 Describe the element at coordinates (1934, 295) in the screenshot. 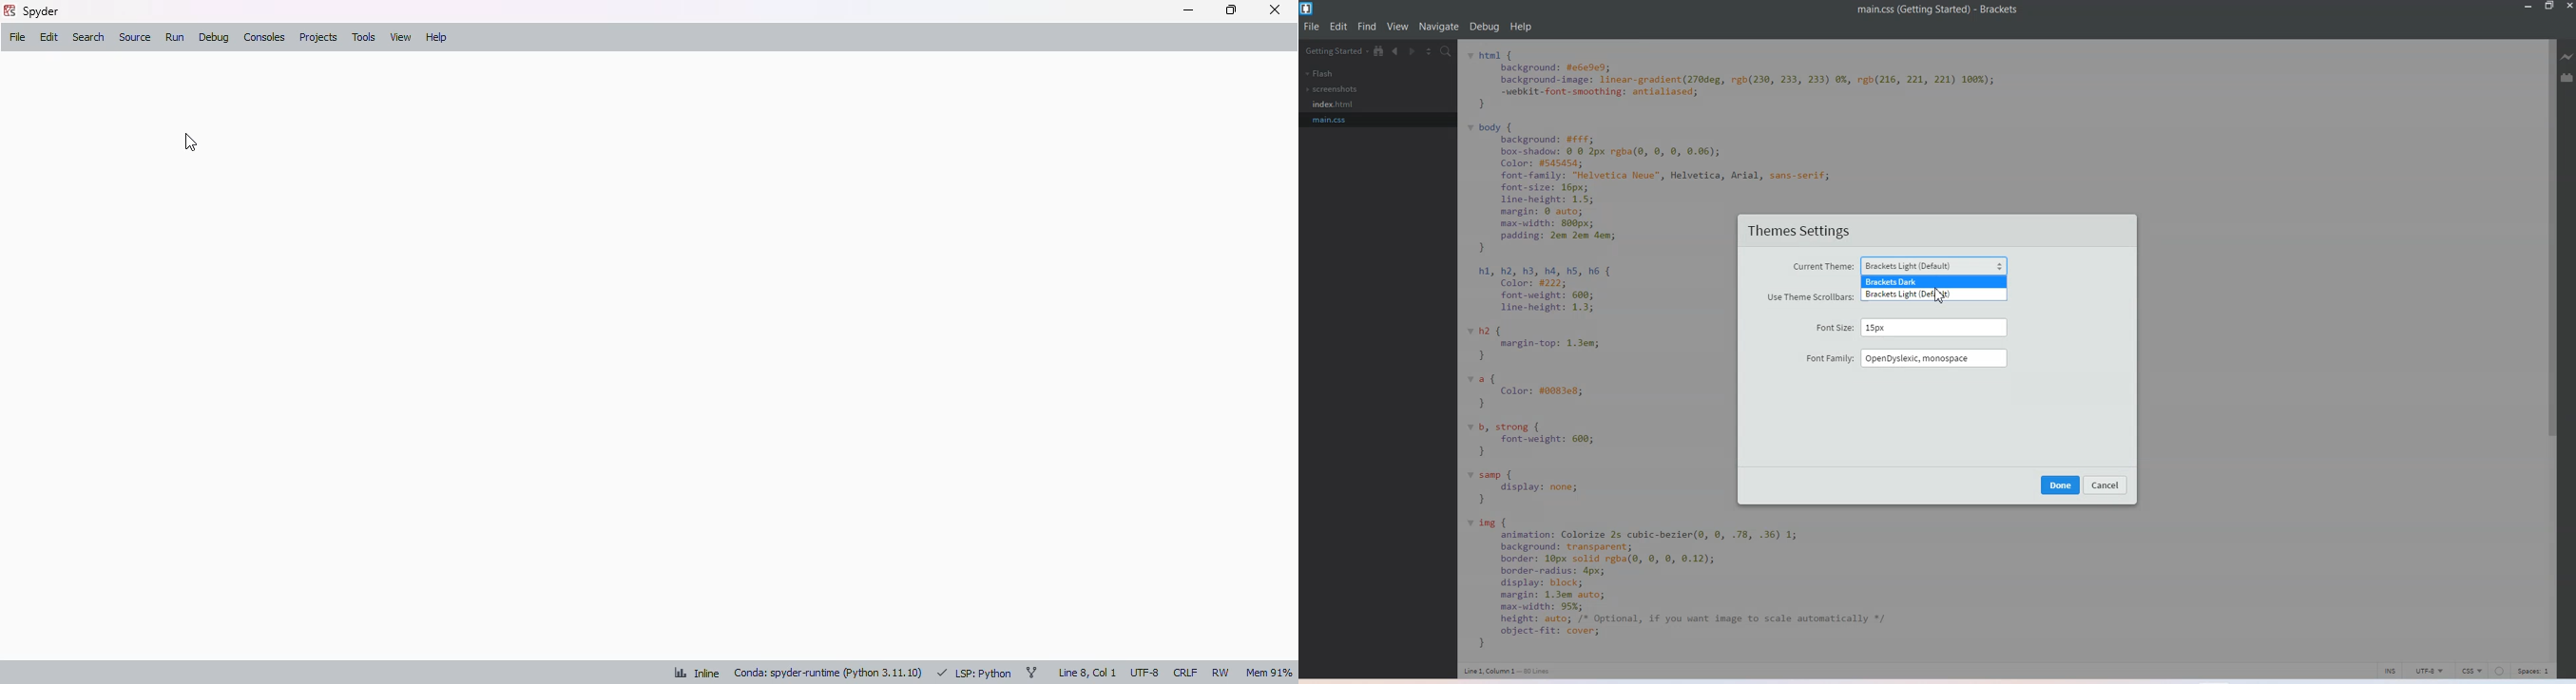

I see `Brackets light default` at that location.